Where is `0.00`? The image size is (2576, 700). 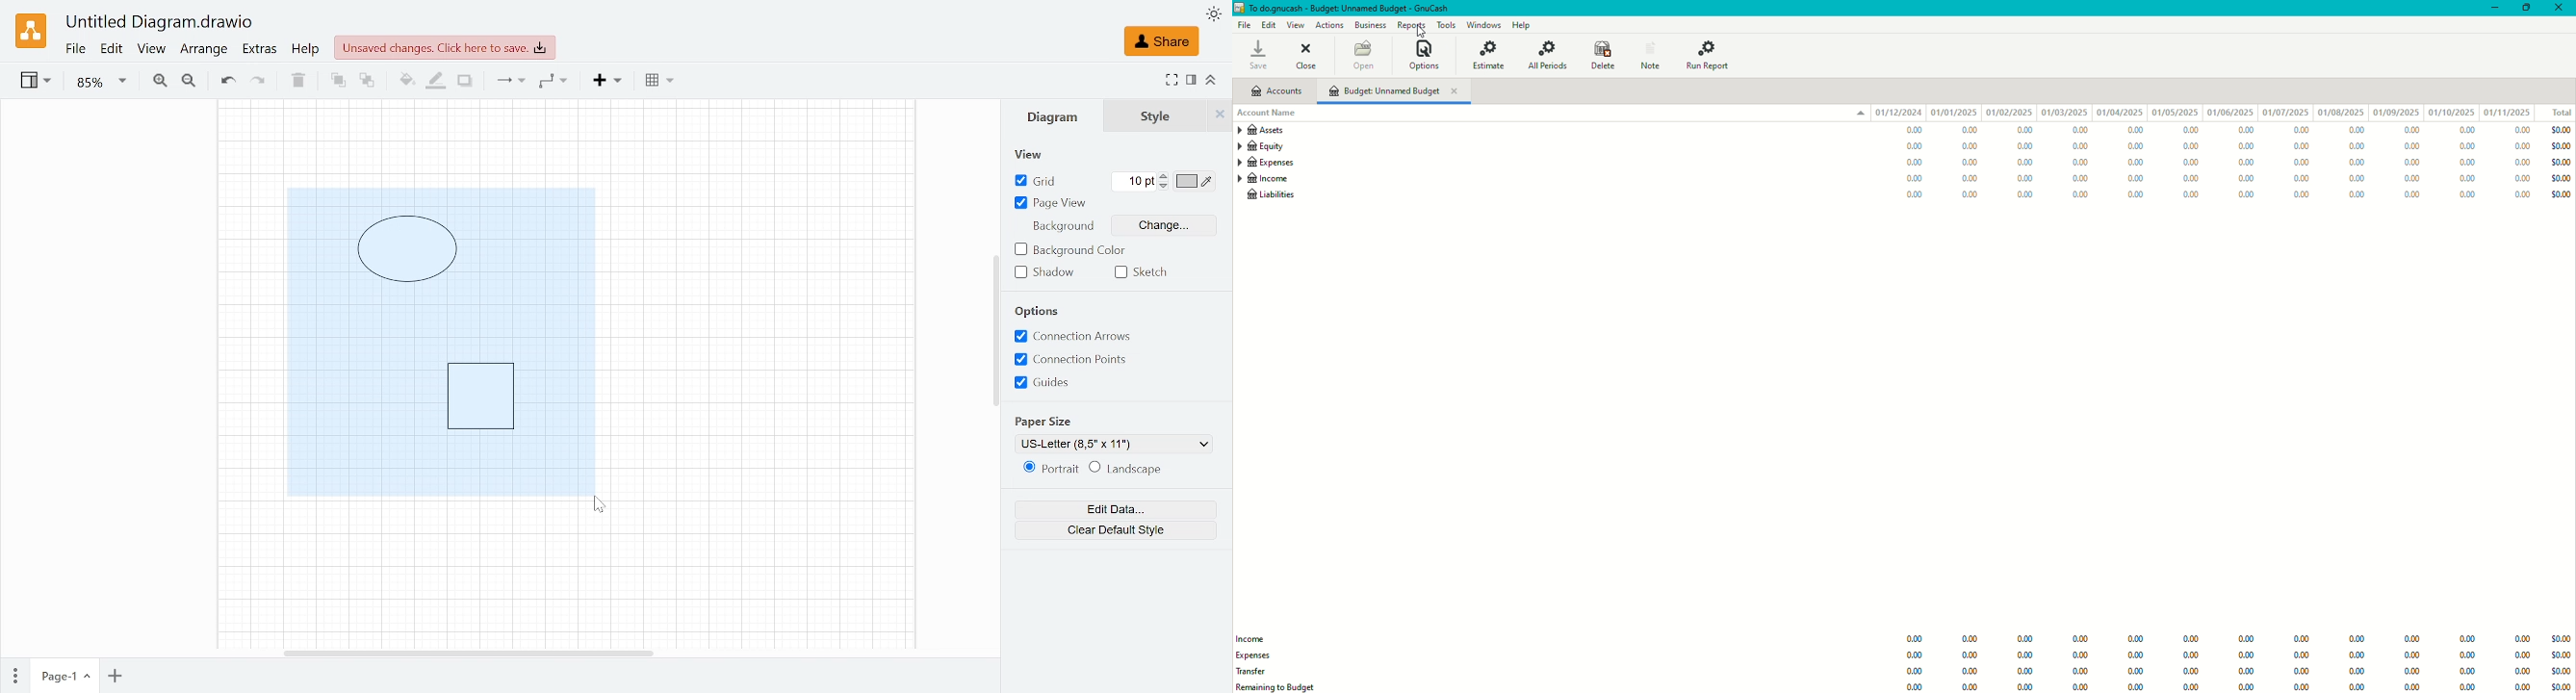 0.00 is located at coordinates (2466, 130).